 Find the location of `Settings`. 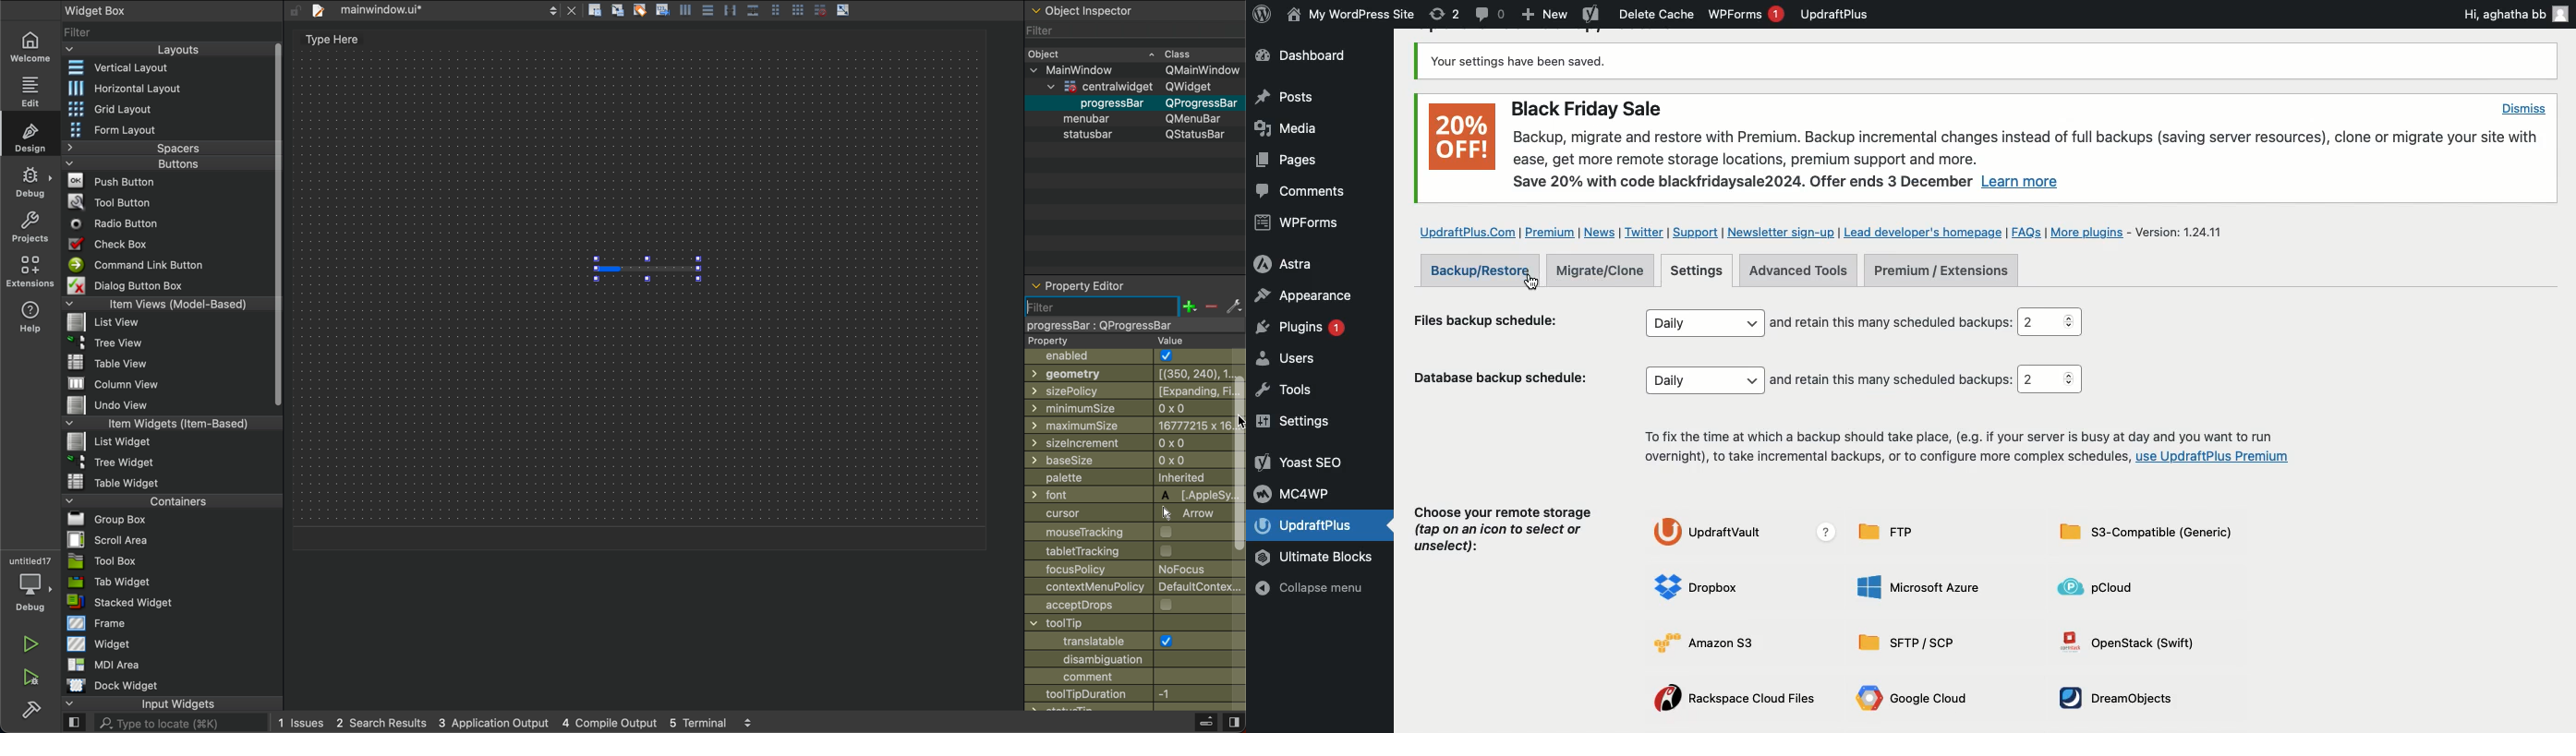

Settings is located at coordinates (1299, 422).